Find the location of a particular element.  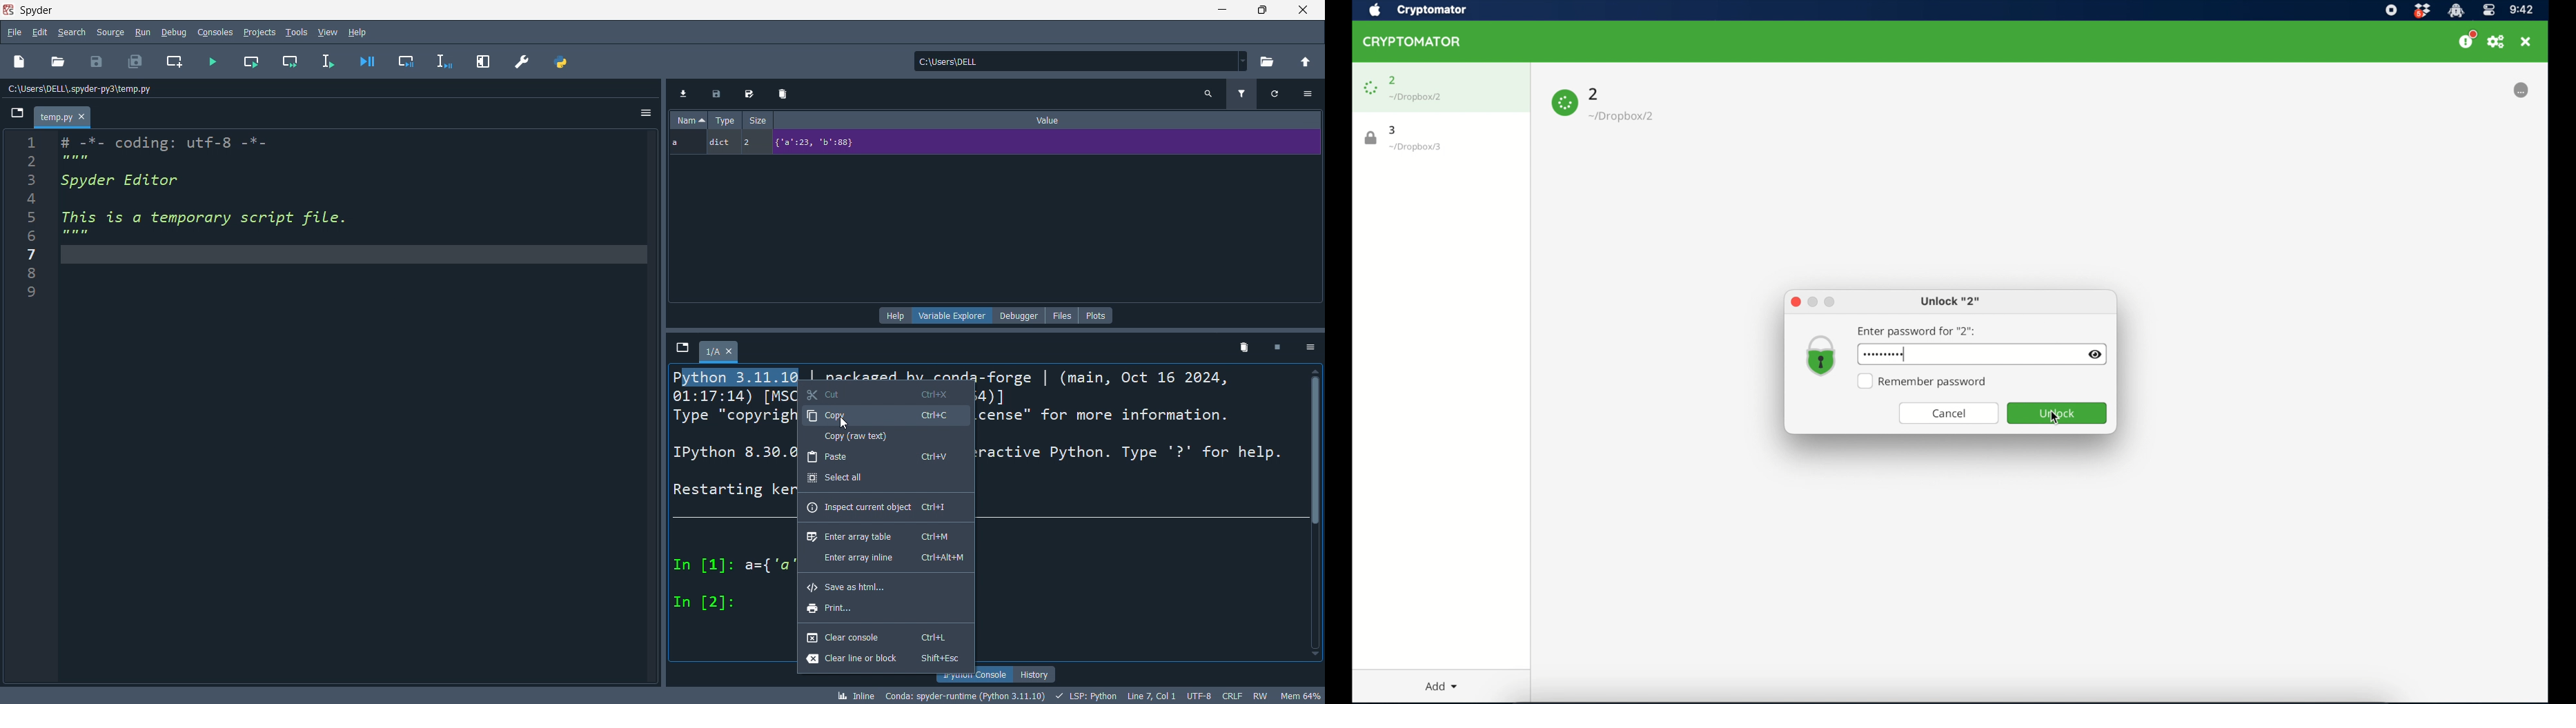

files is located at coordinates (1063, 315).